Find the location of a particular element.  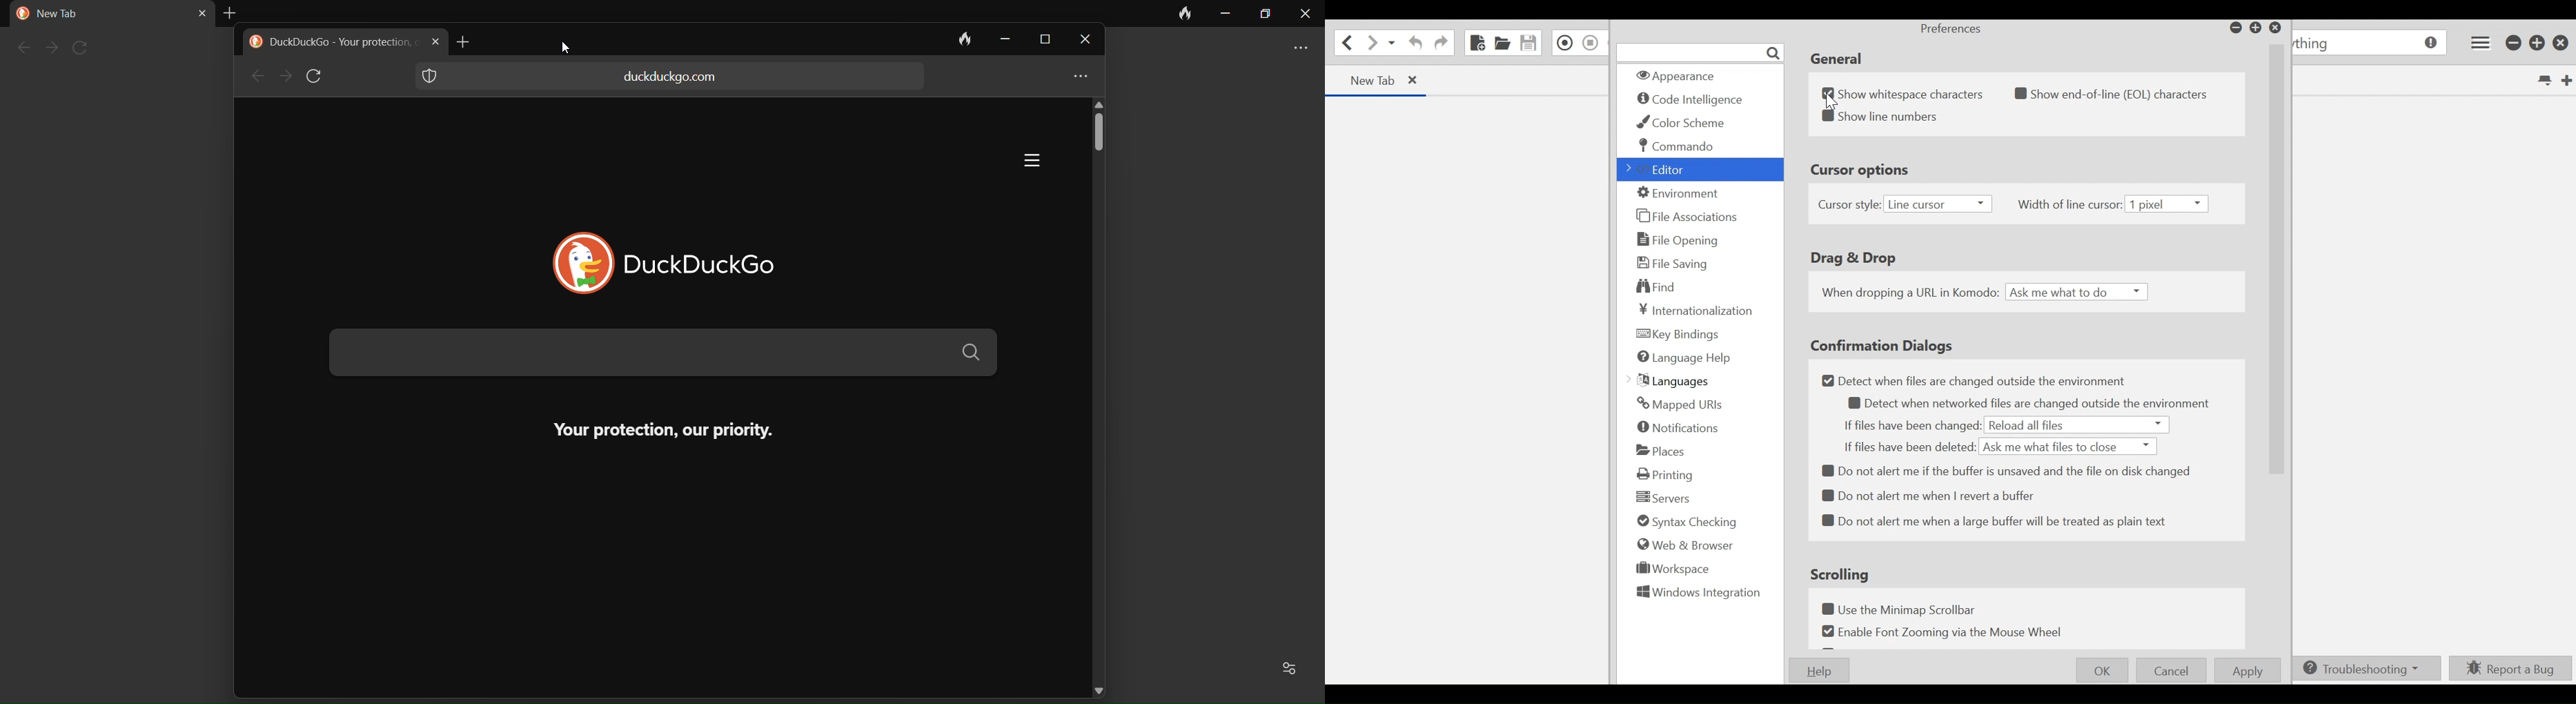

show end-of-line (EoL) characters is located at coordinates (2118, 94).